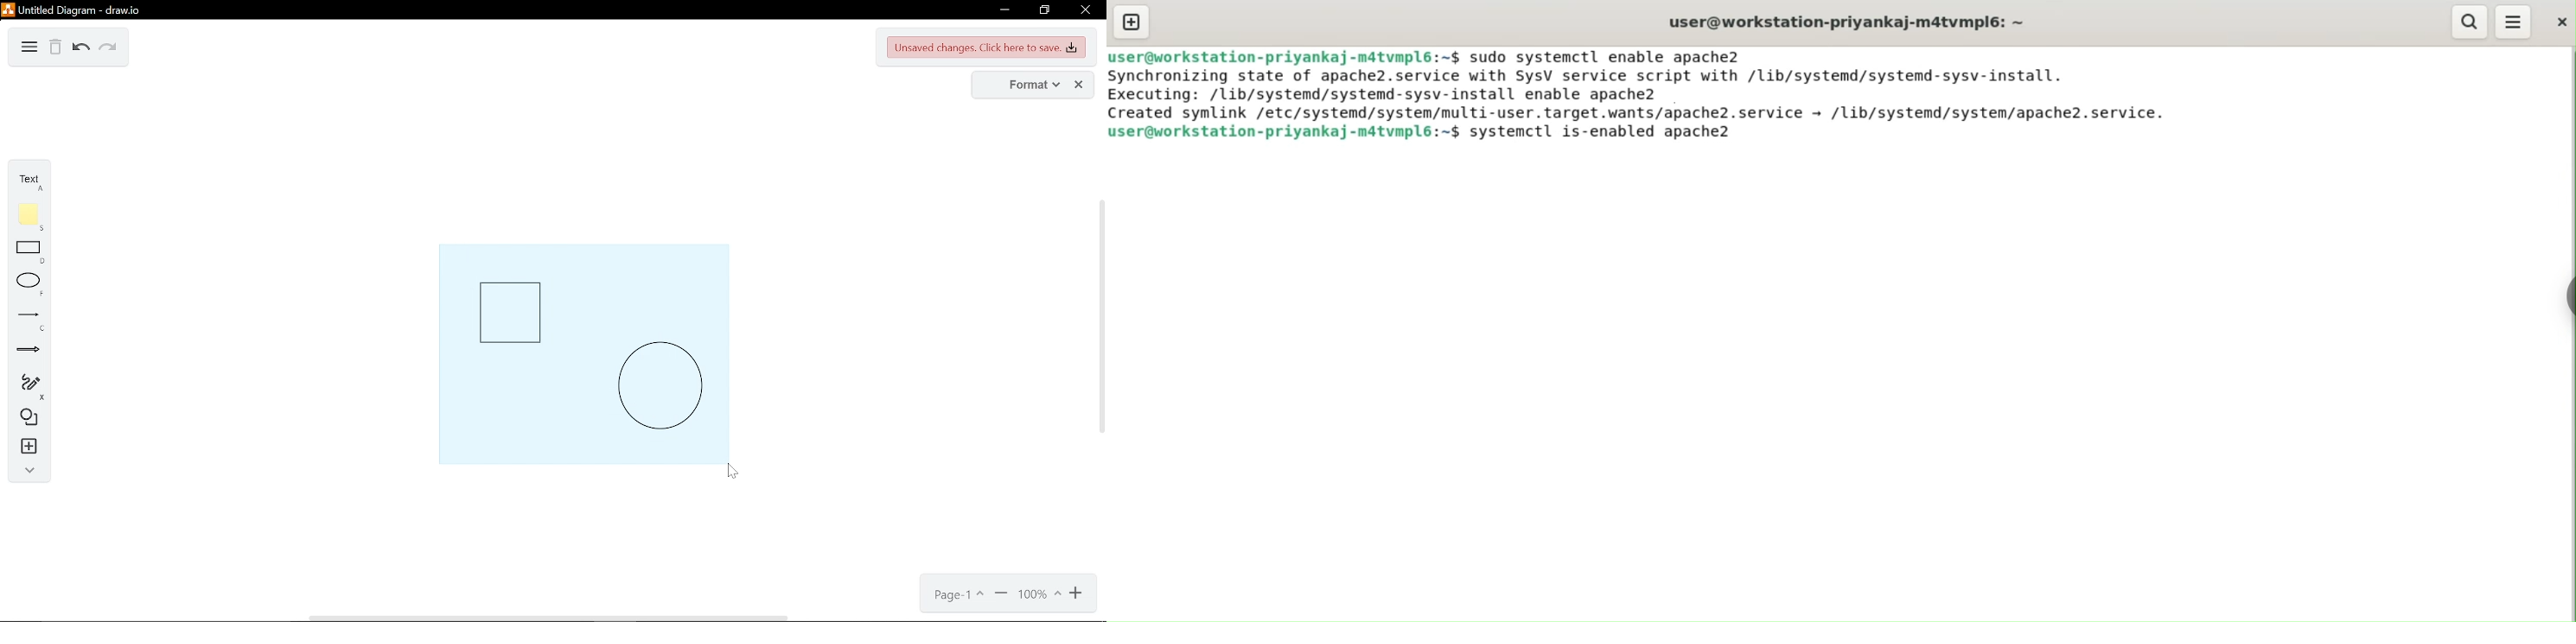 The height and width of the screenshot is (644, 2576). What do you see at coordinates (26, 182) in the screenshot?
I see `text` at bounding box center [26, 182].